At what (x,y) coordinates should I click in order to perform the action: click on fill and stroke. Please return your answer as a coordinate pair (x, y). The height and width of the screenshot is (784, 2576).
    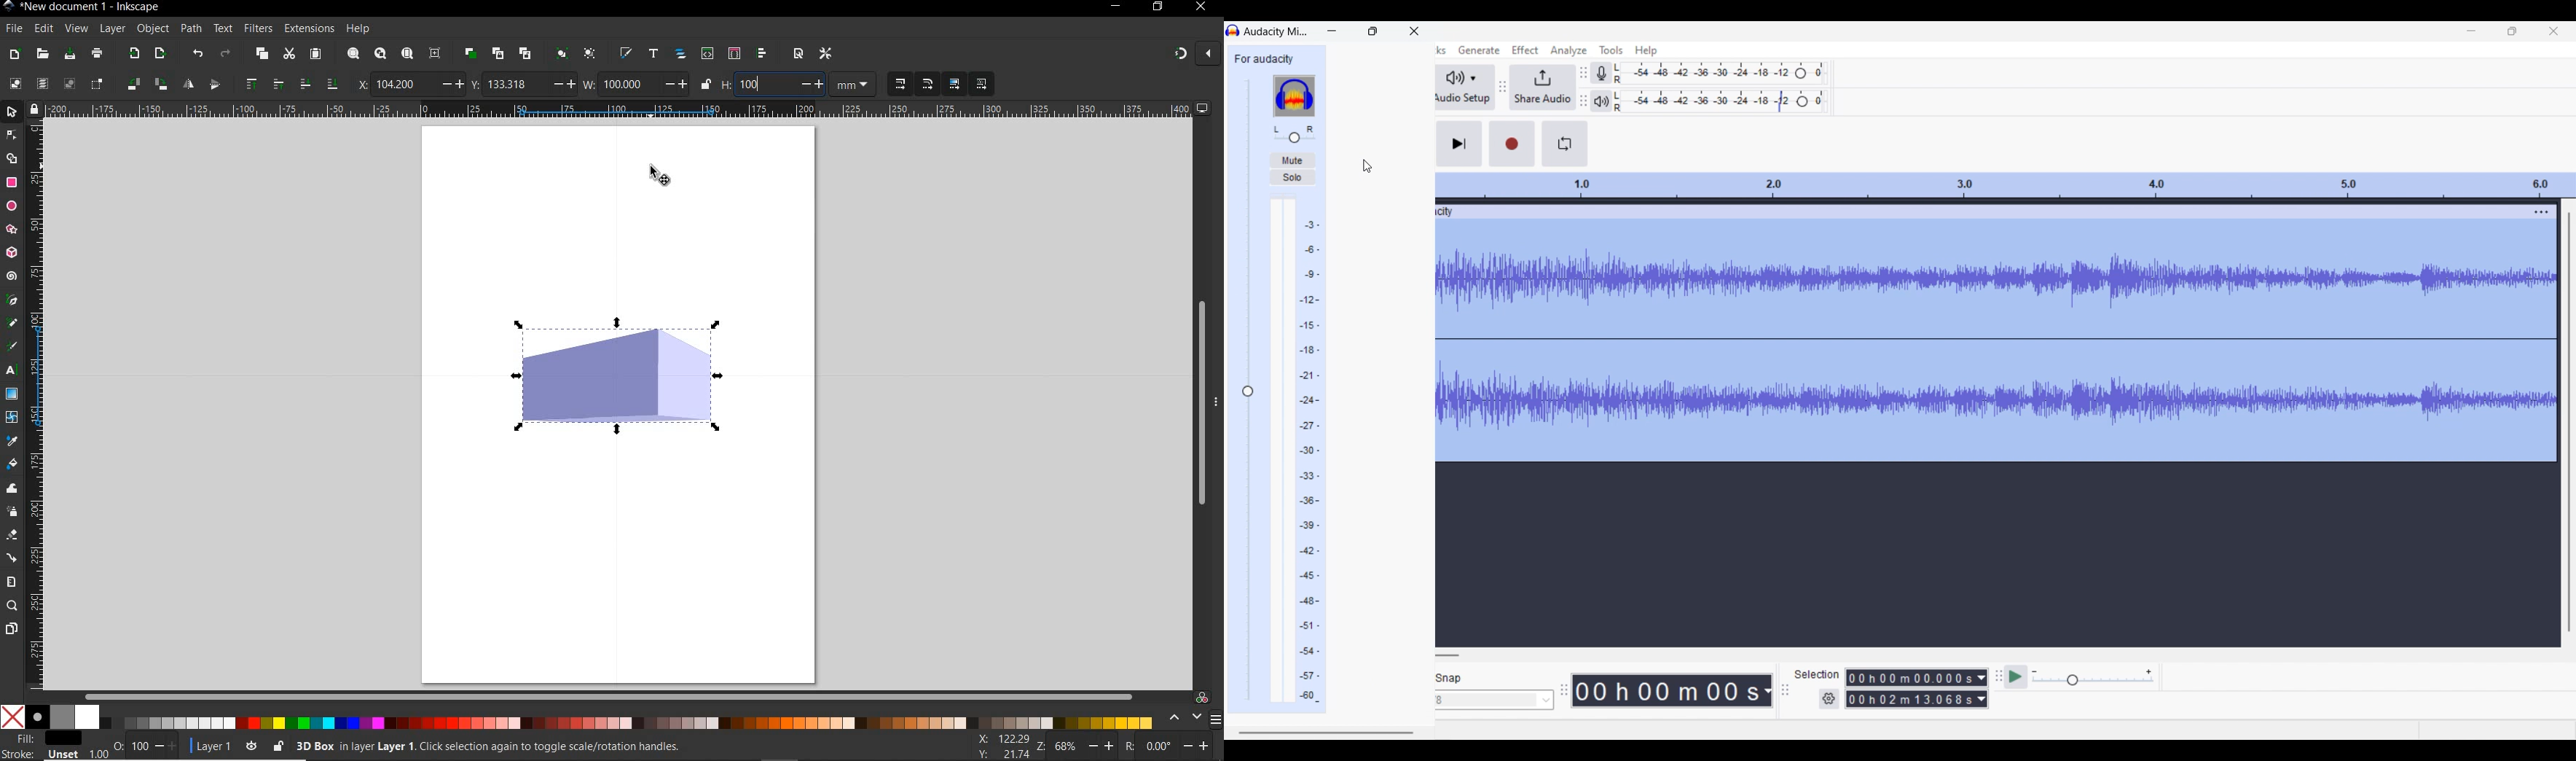
    Looking at the image, I should click on (43, 746).